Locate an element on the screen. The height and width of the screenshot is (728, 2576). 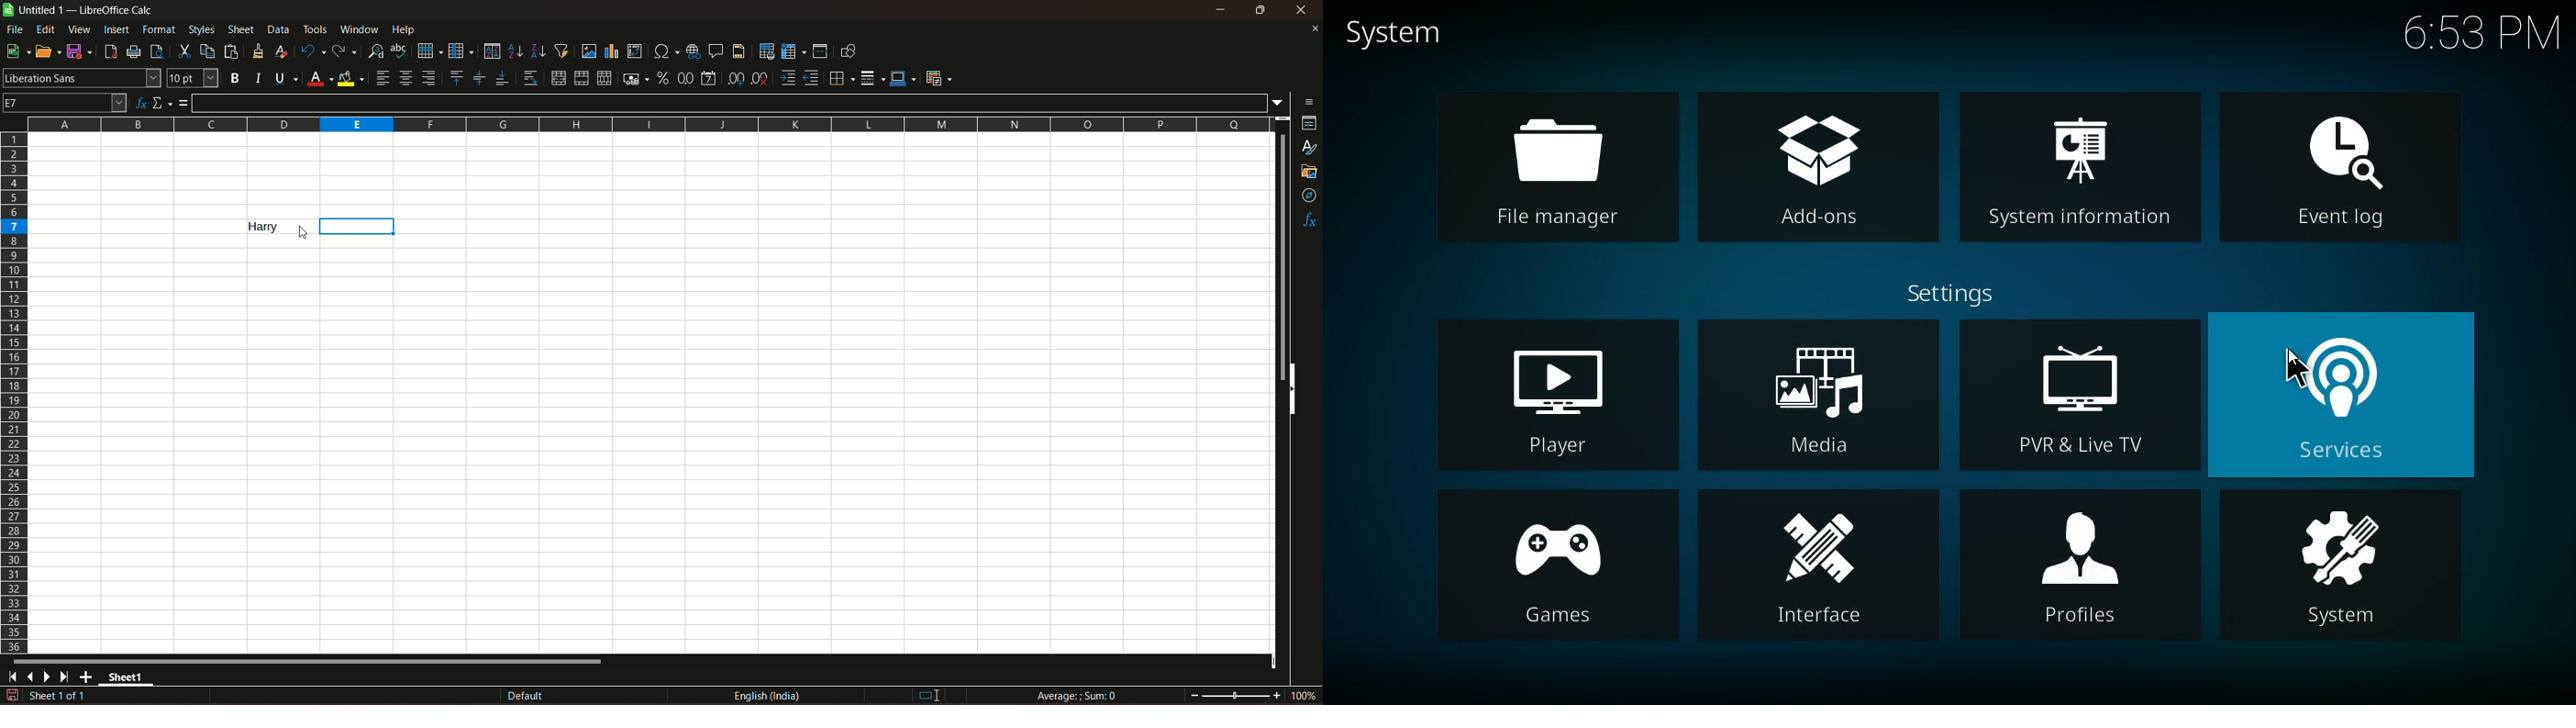
delete decimal place is located at coordinates (760, 79).